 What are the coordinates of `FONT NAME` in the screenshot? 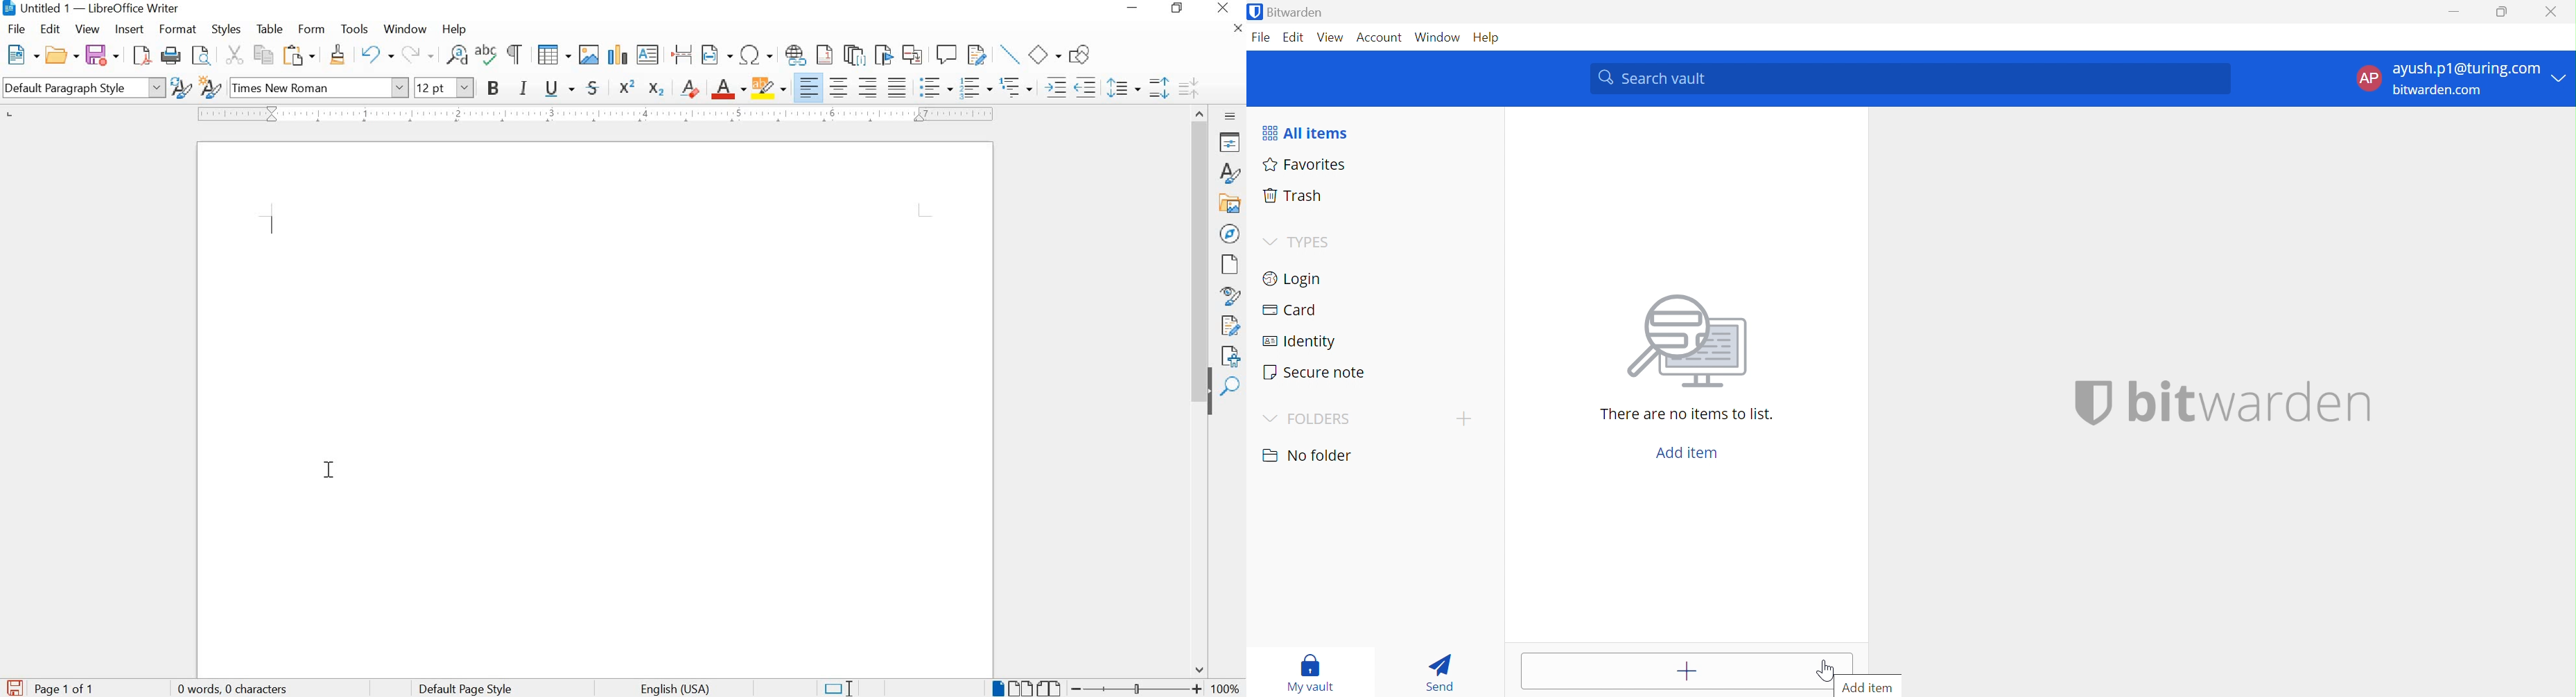 It's located at (320, 88).